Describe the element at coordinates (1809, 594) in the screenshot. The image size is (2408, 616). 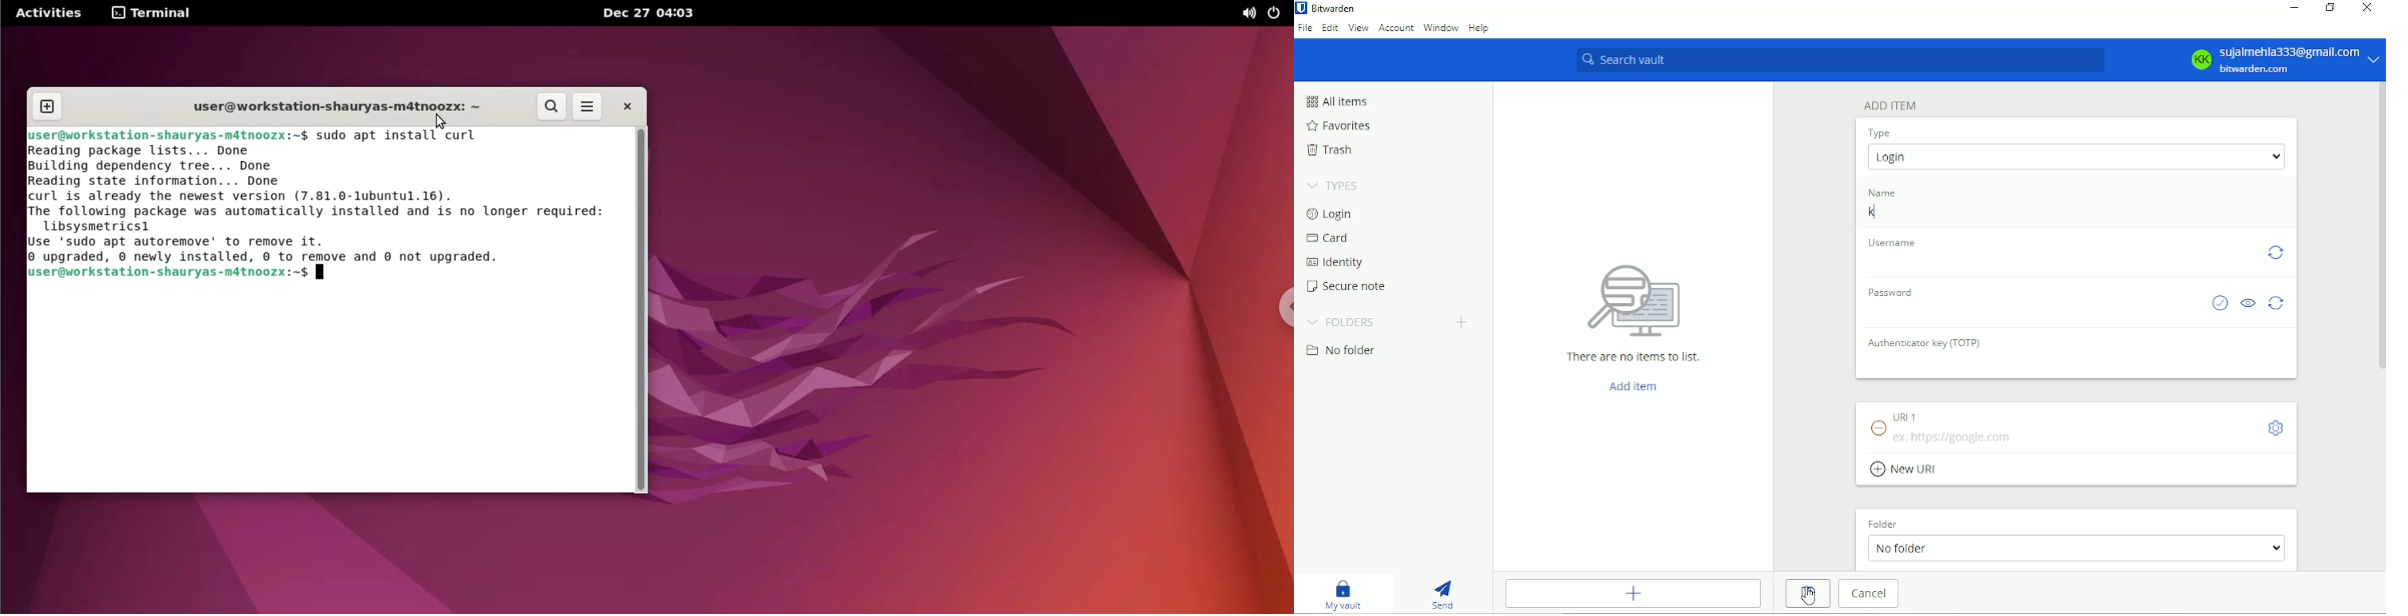
I see `Save` at that location.